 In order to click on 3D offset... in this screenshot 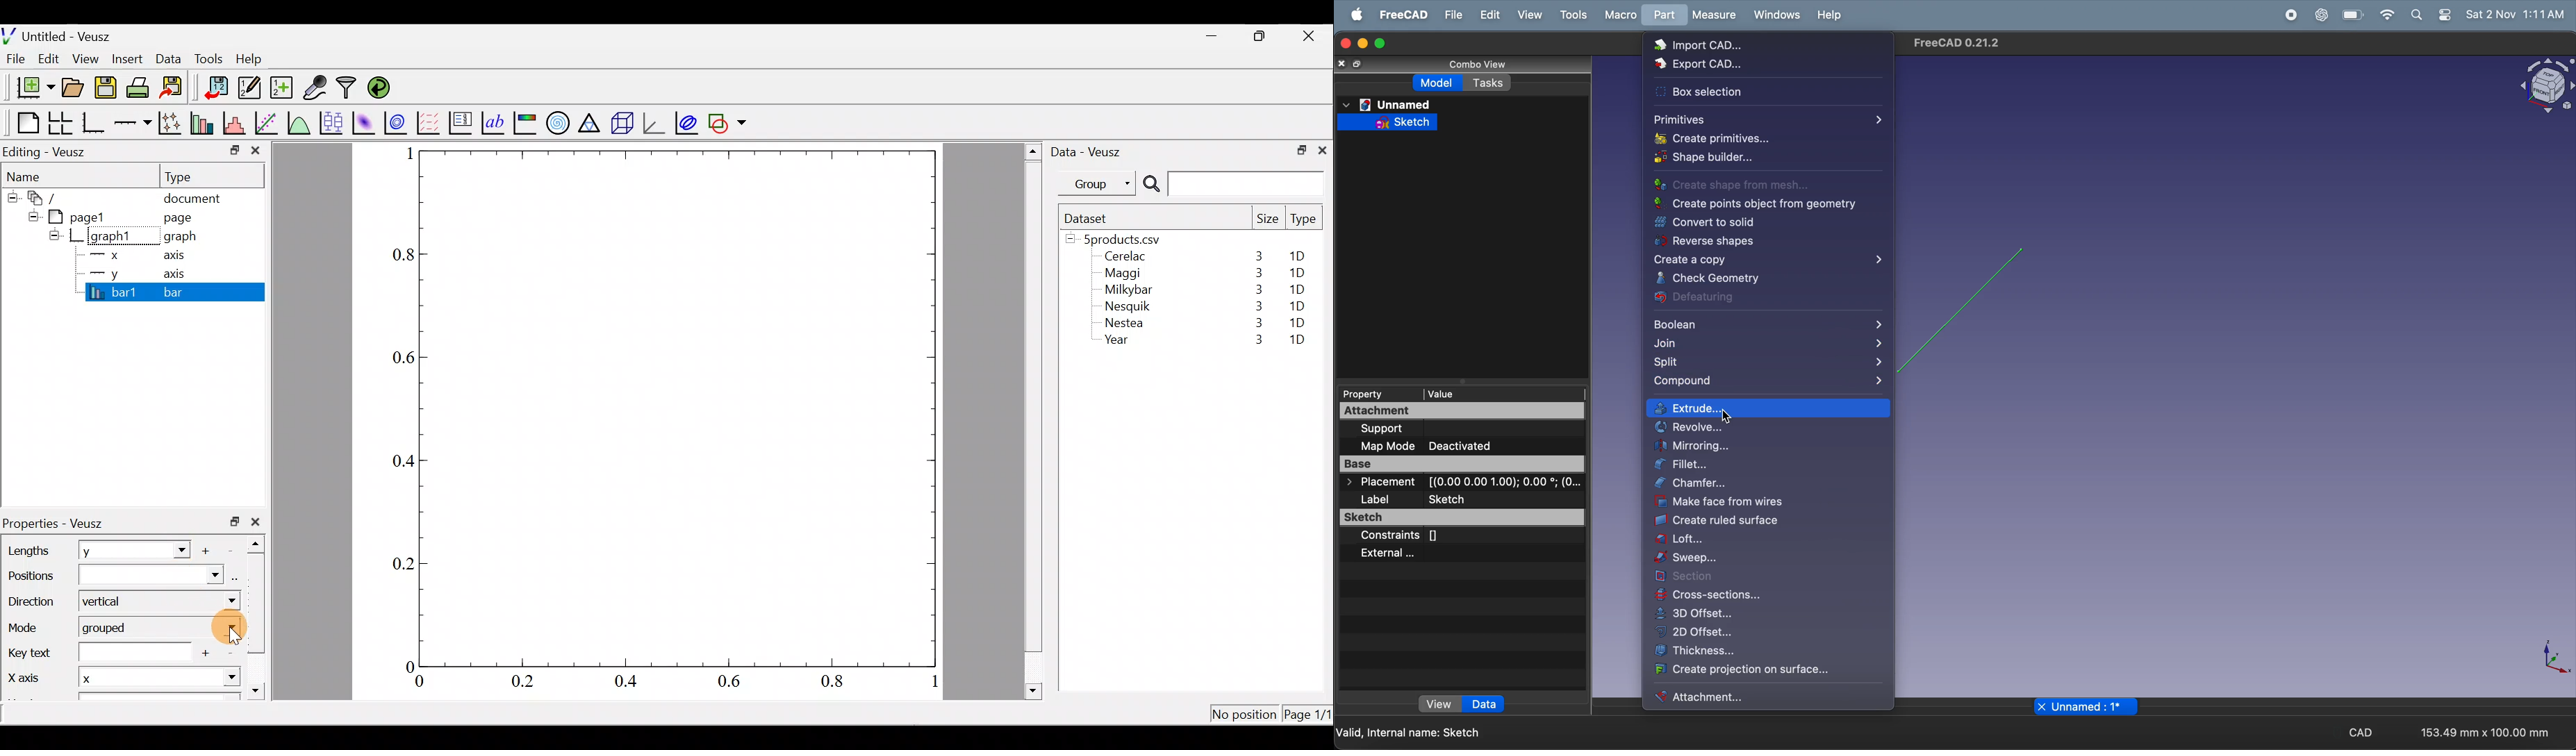, I will do `click(1757, 615)`.